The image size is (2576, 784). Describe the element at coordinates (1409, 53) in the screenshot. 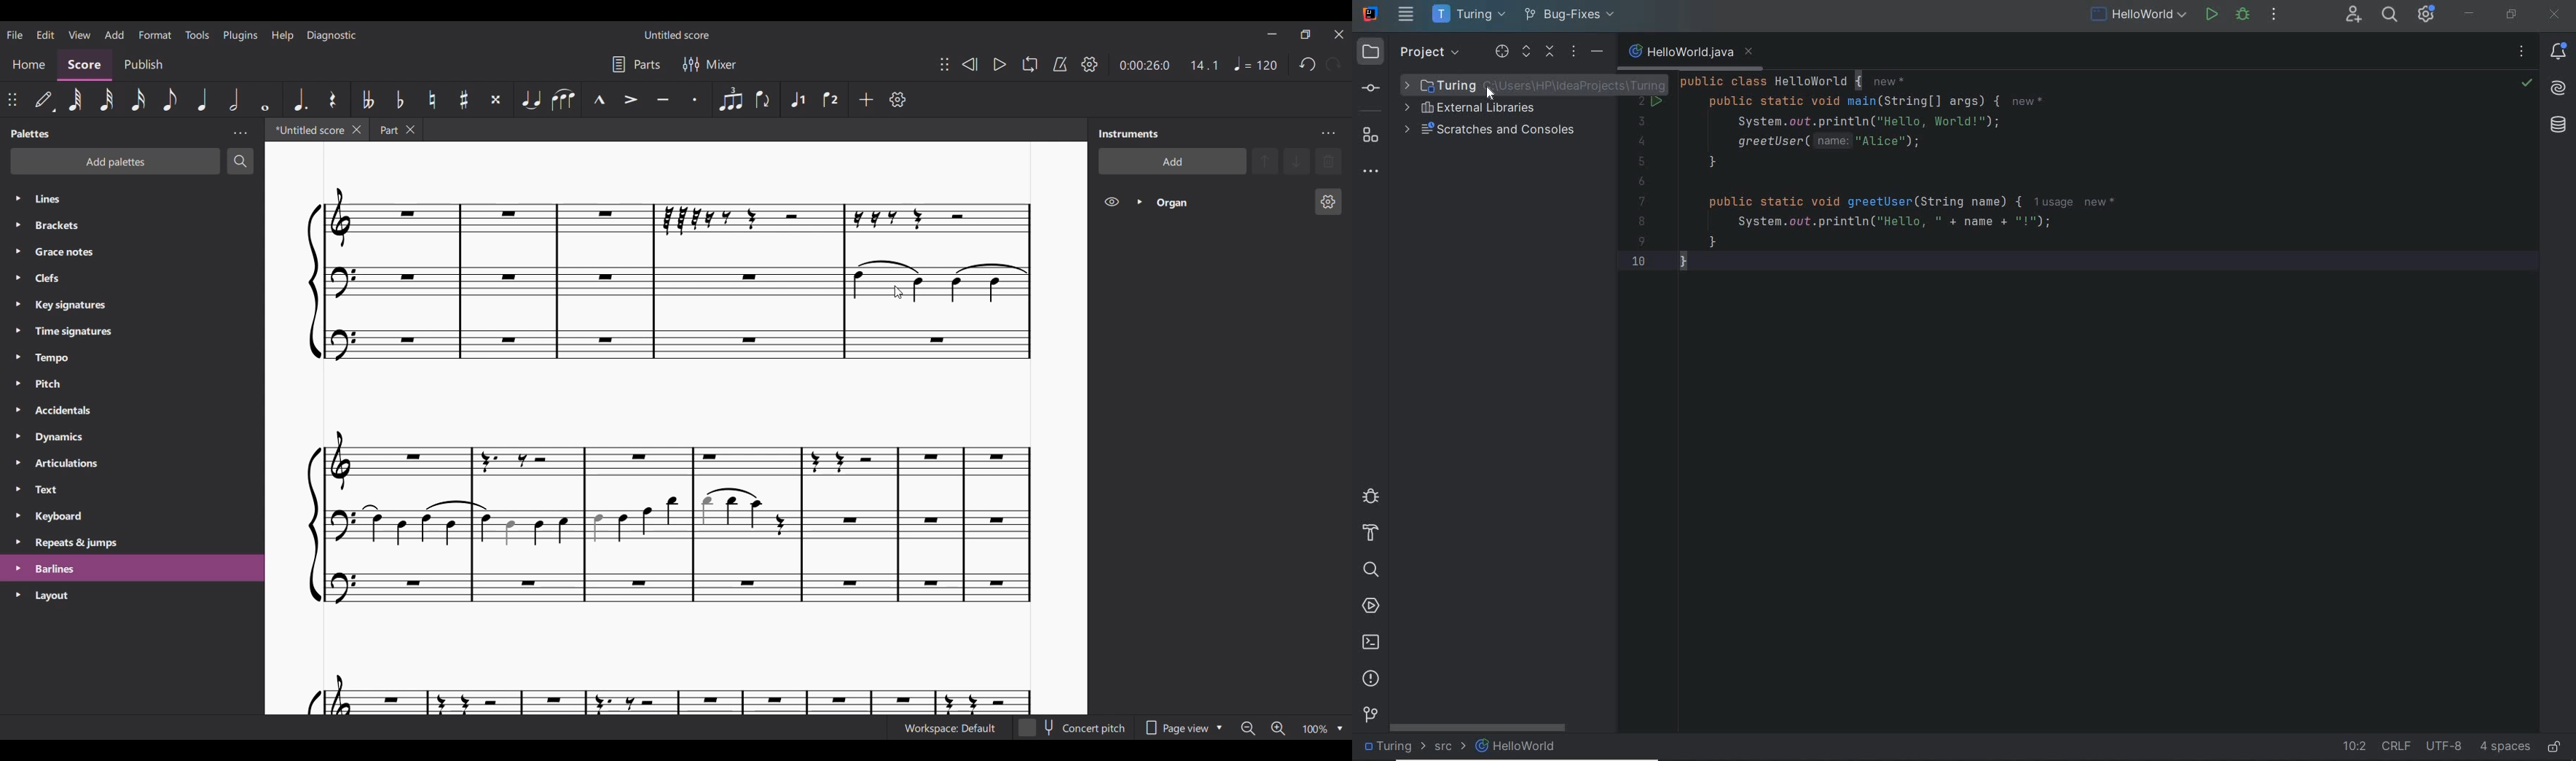

I see `project` at that location.